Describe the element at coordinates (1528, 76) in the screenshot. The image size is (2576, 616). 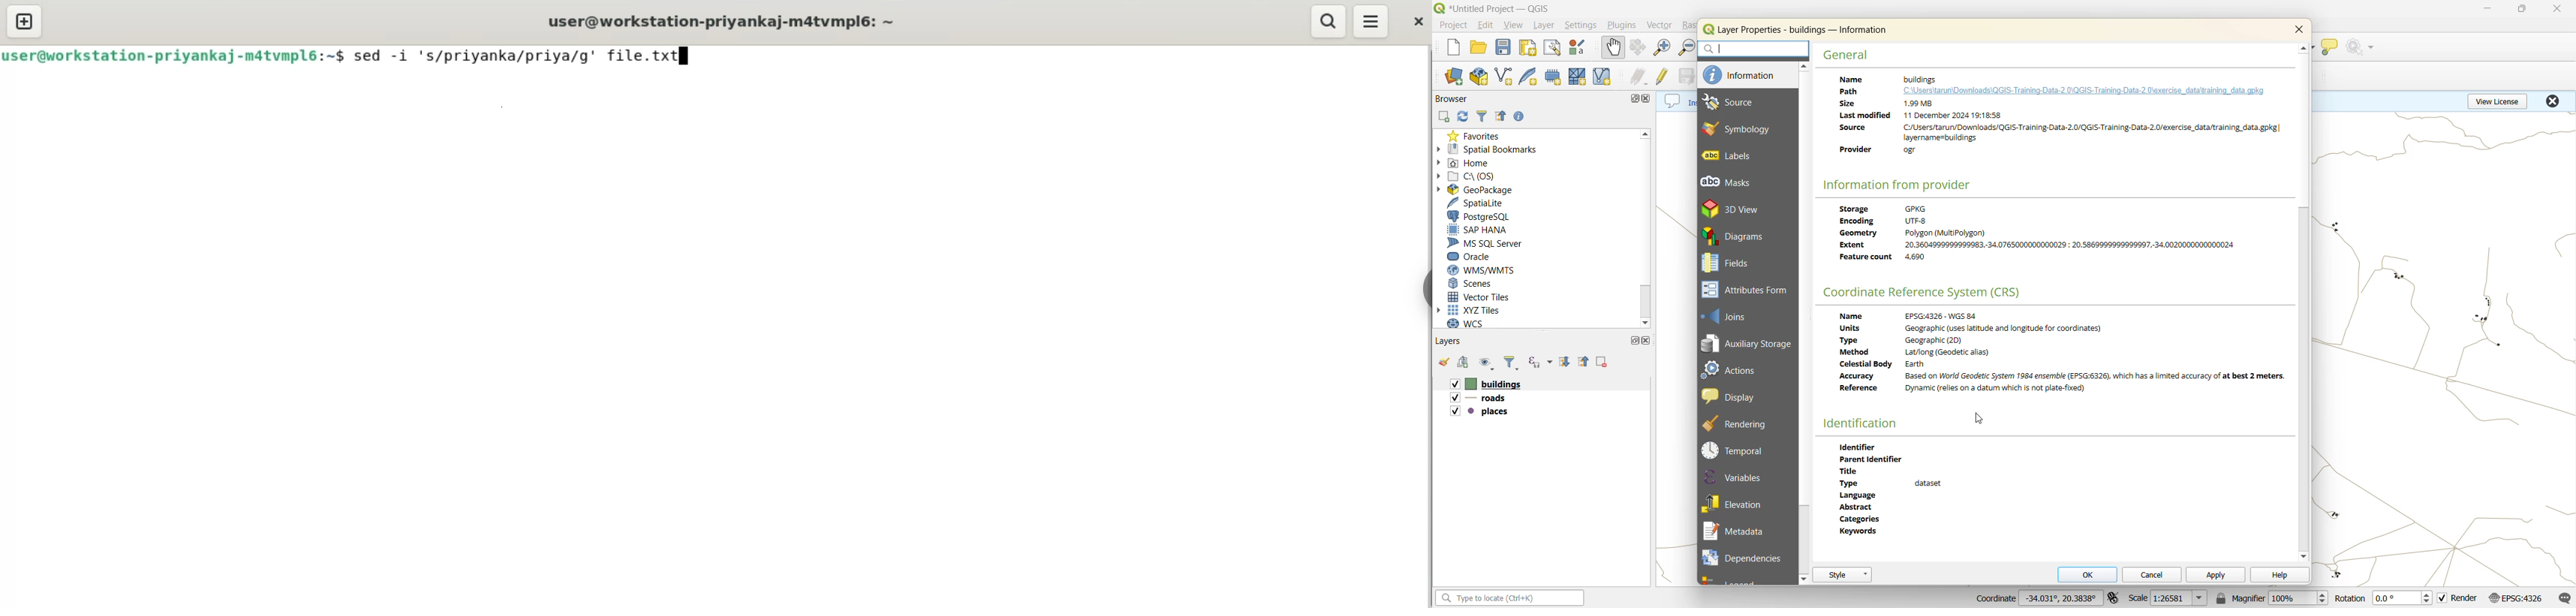
I see `new spatialite` at that location.